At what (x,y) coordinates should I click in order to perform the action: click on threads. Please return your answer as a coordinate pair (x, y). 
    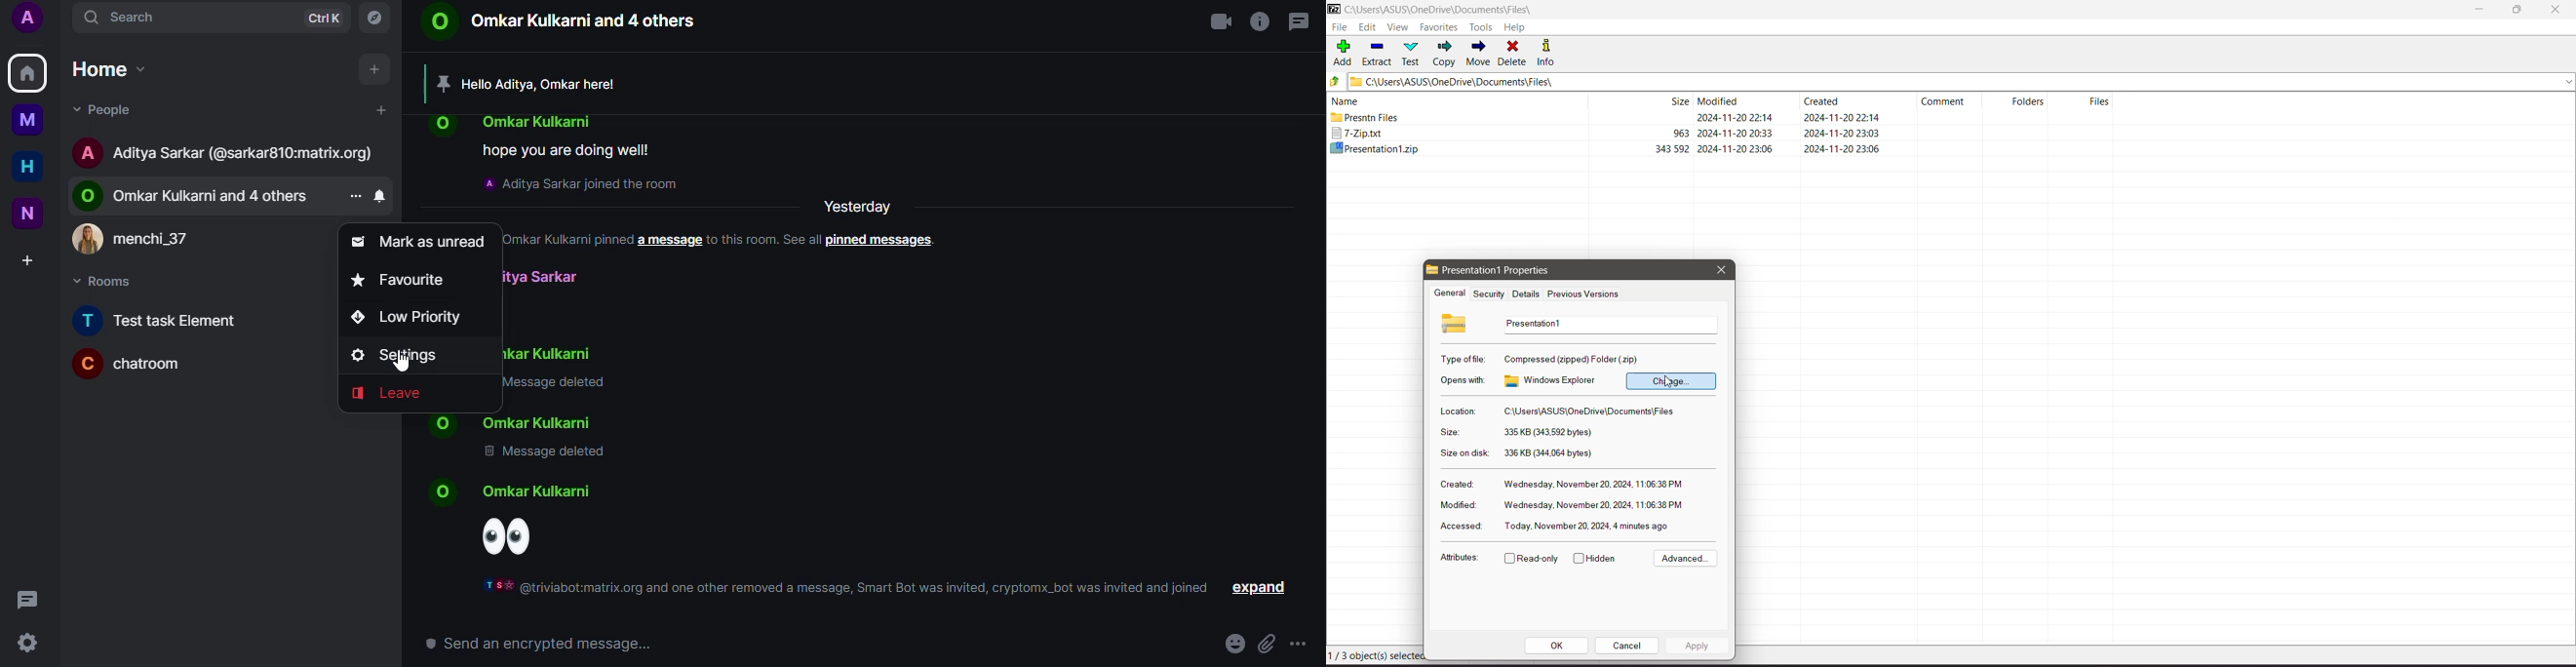
    Looking at the image, I should click on (1301, 22).